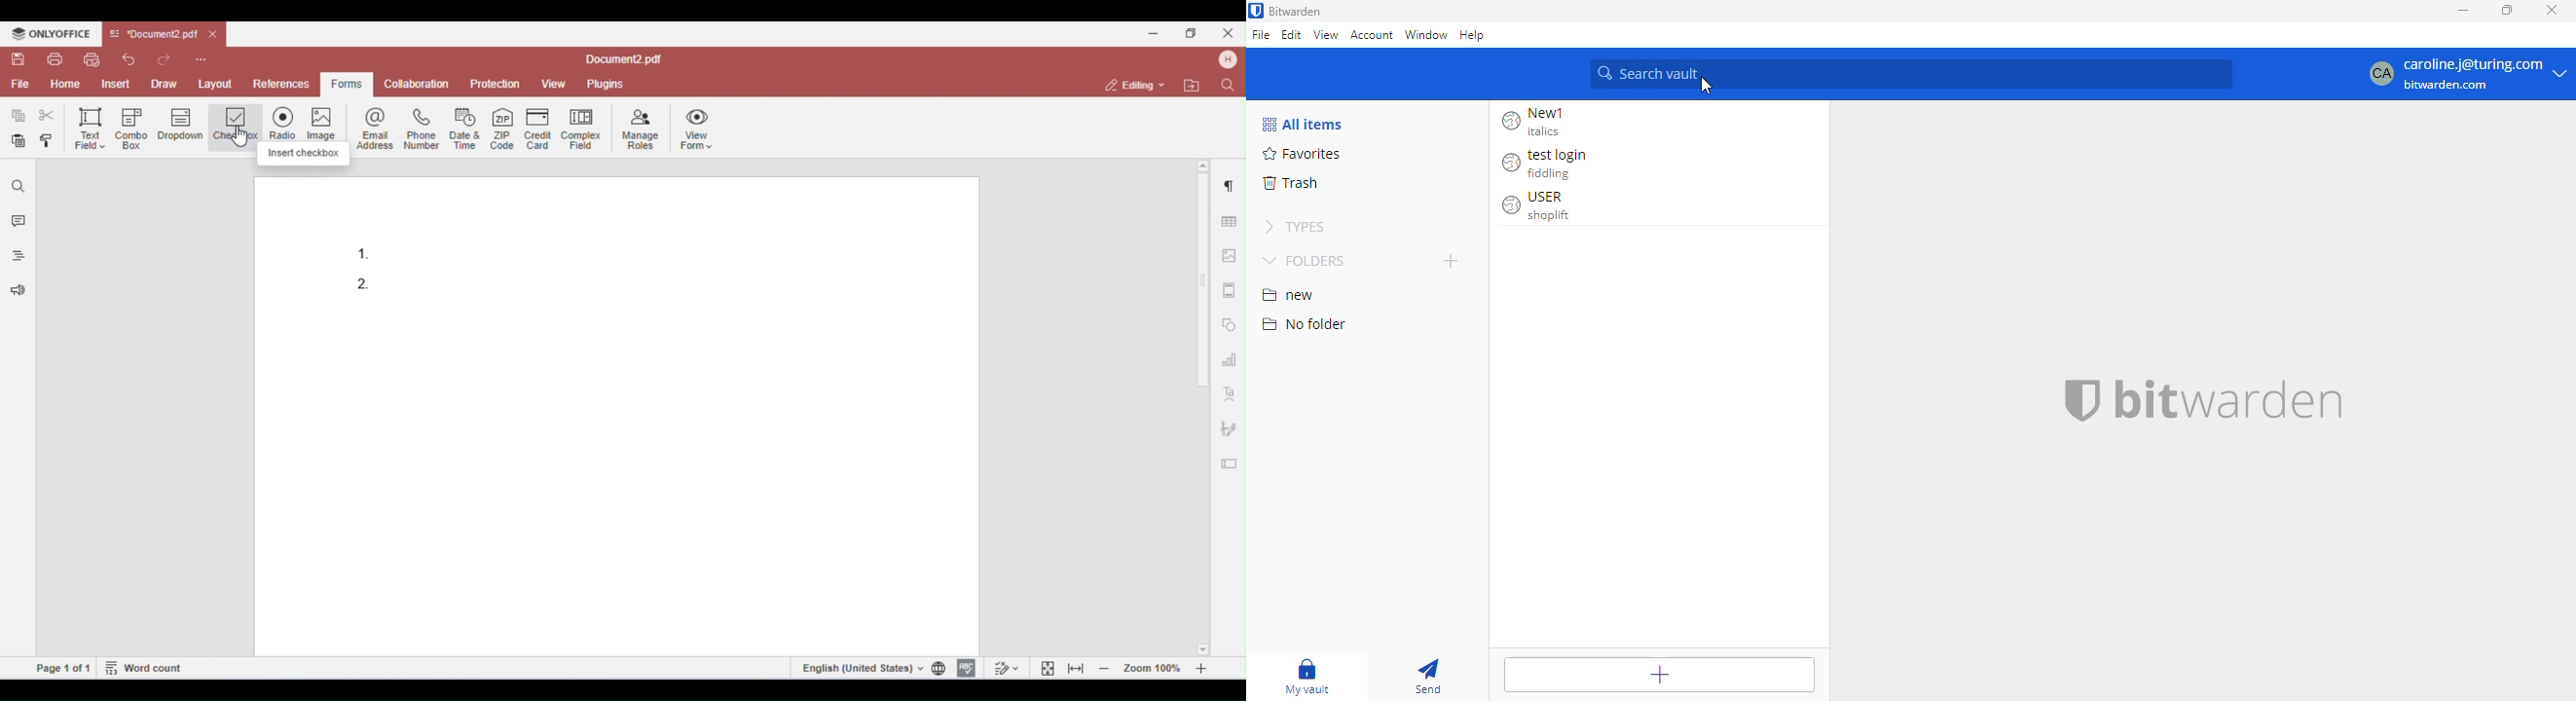  I want to click on my vault, so click(1310, 677).